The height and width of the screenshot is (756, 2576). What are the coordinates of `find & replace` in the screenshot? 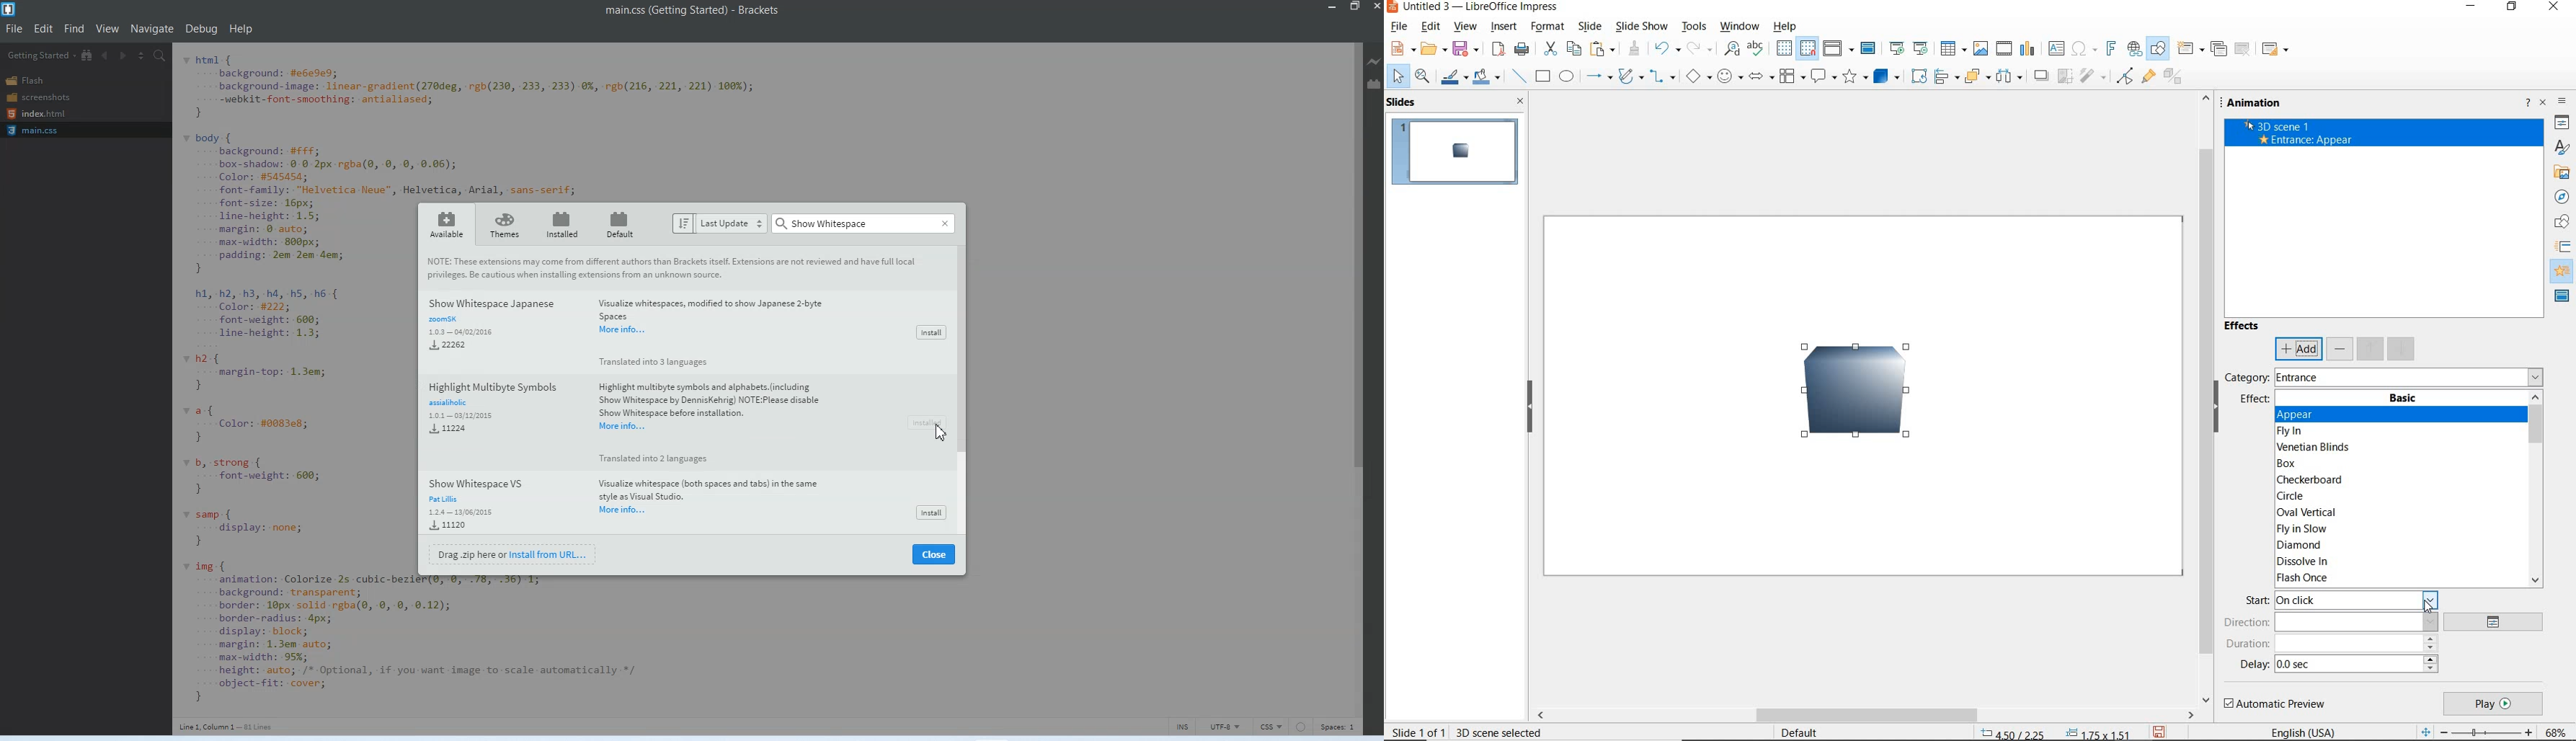 It's located at (1732, 49).